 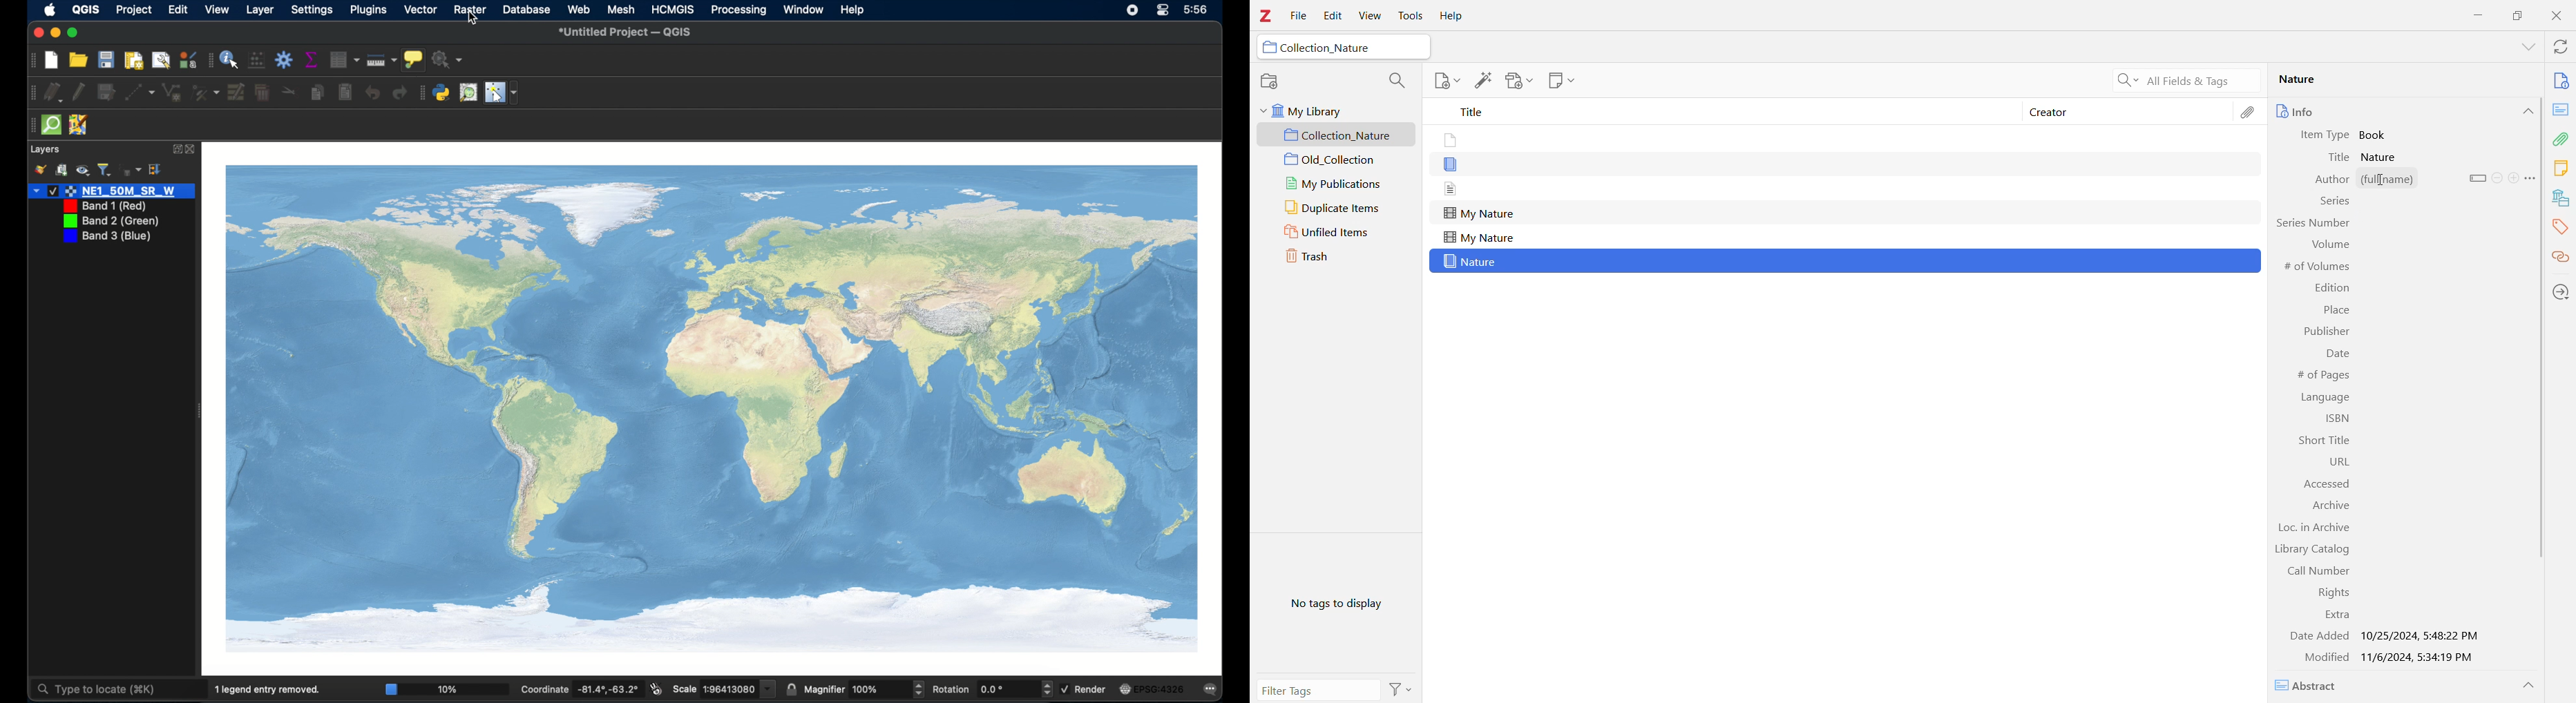 What do you see at coordinates (2528, 686) in the screenshot?
I see `Collapse Section` at bounding box center [2528, 686].